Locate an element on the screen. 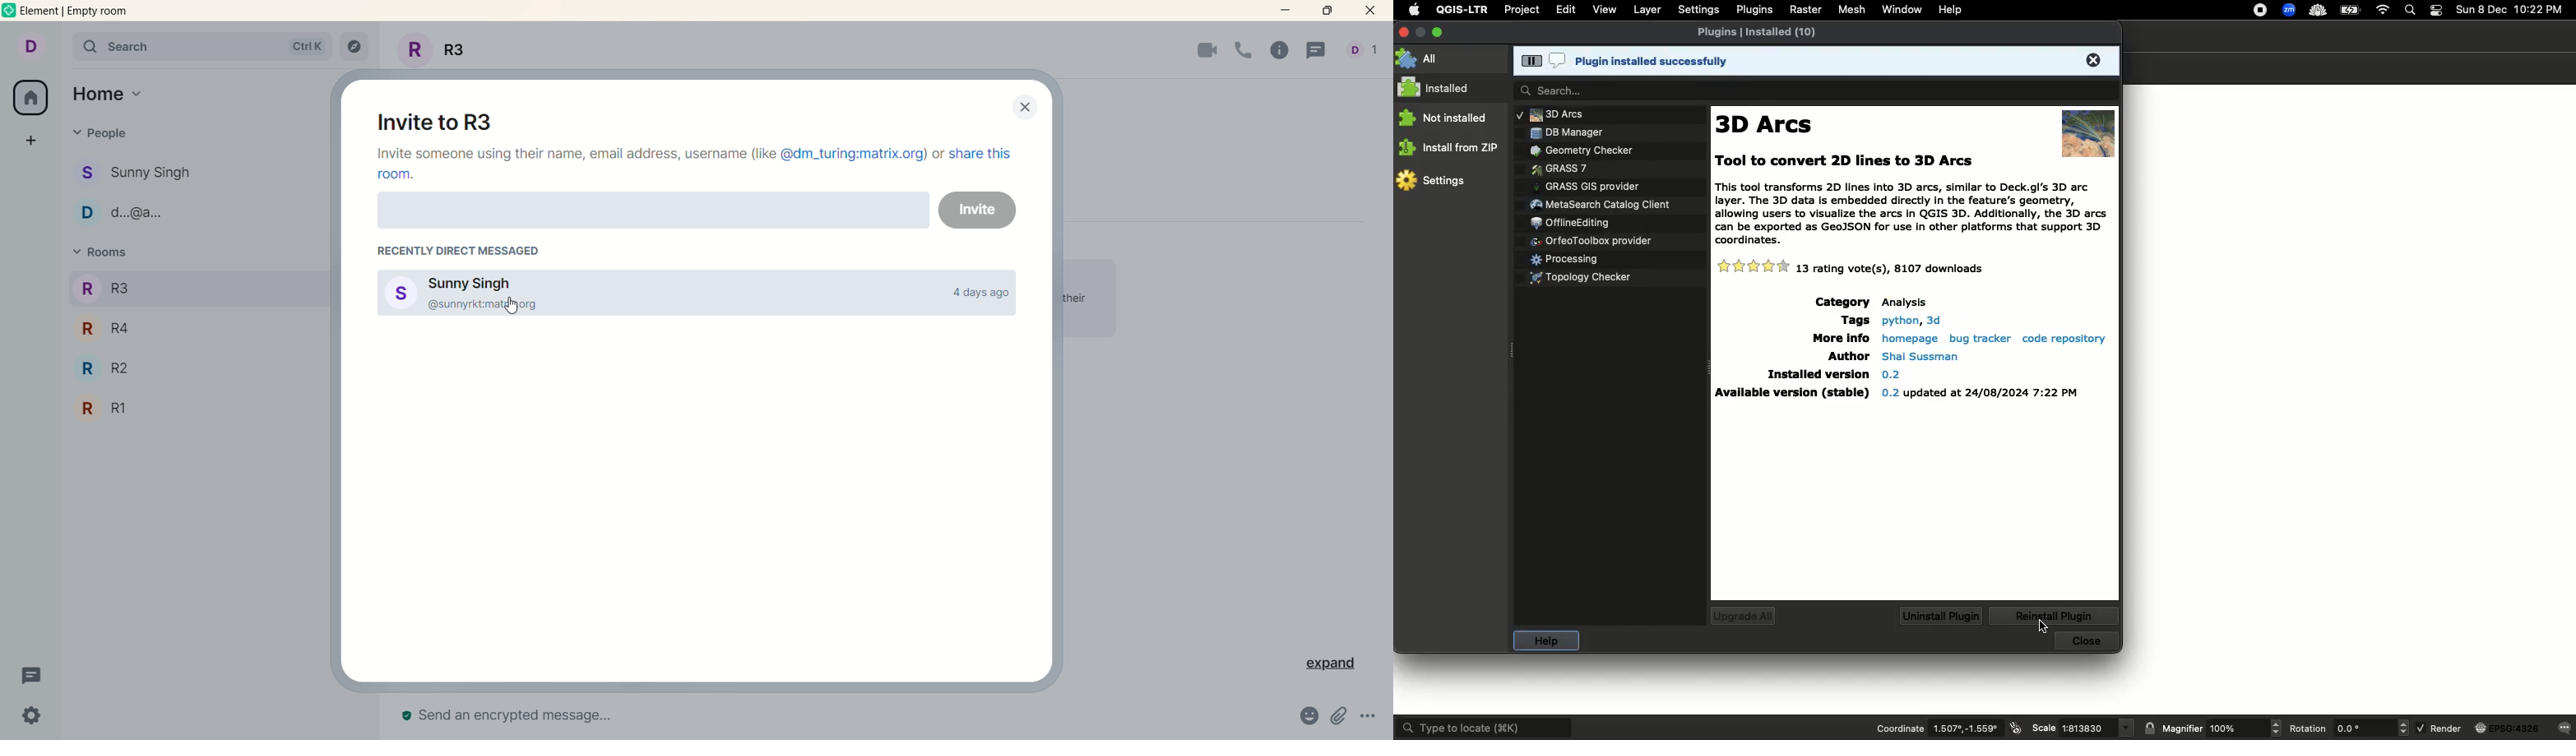  all rooms is located at coordinates (32, 97).